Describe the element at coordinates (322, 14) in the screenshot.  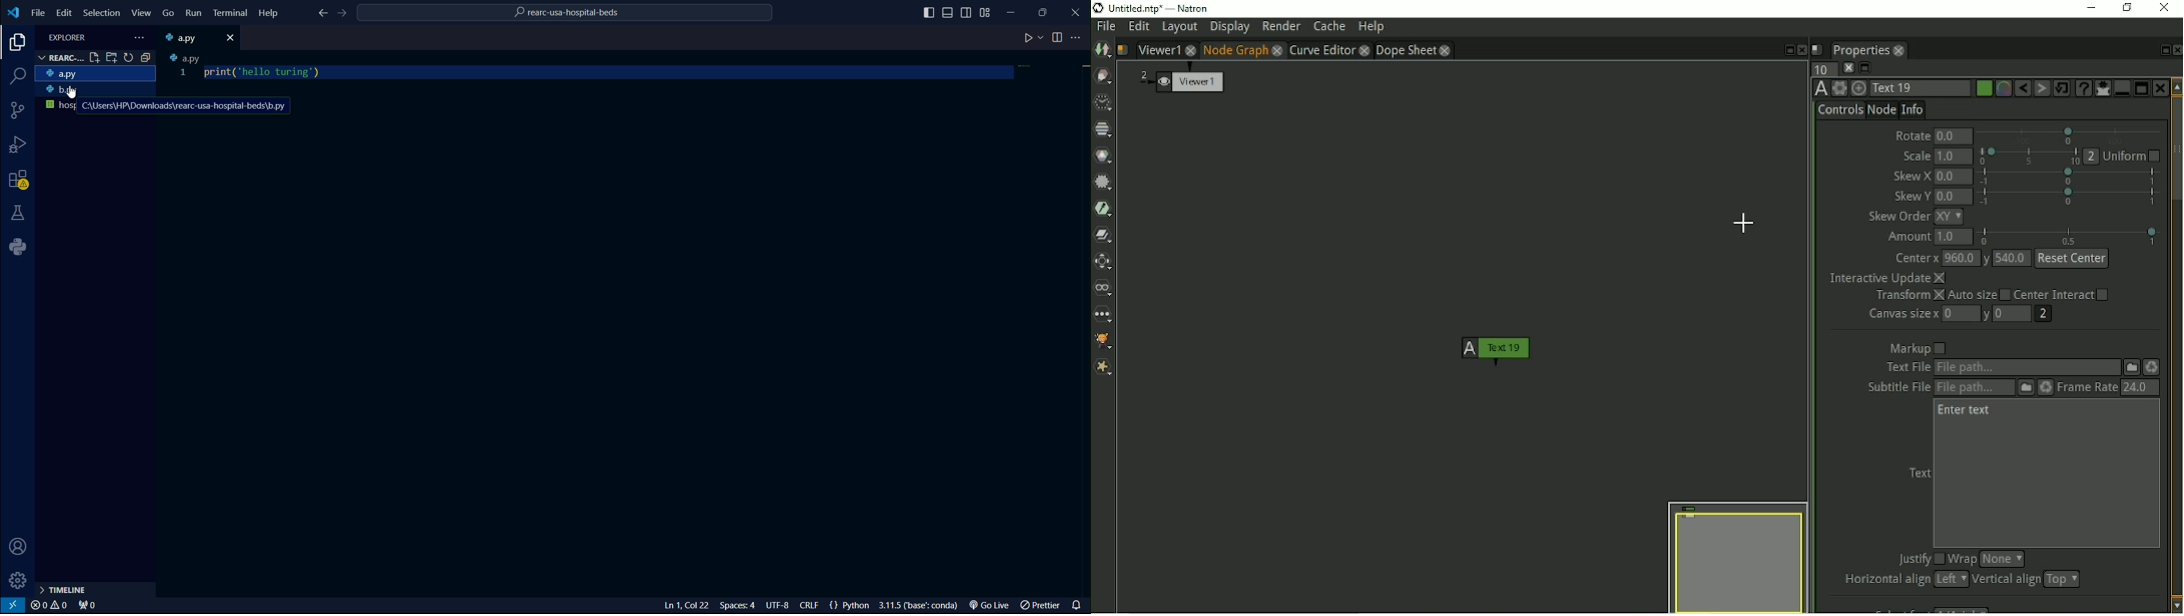
I see `go back` at that location.